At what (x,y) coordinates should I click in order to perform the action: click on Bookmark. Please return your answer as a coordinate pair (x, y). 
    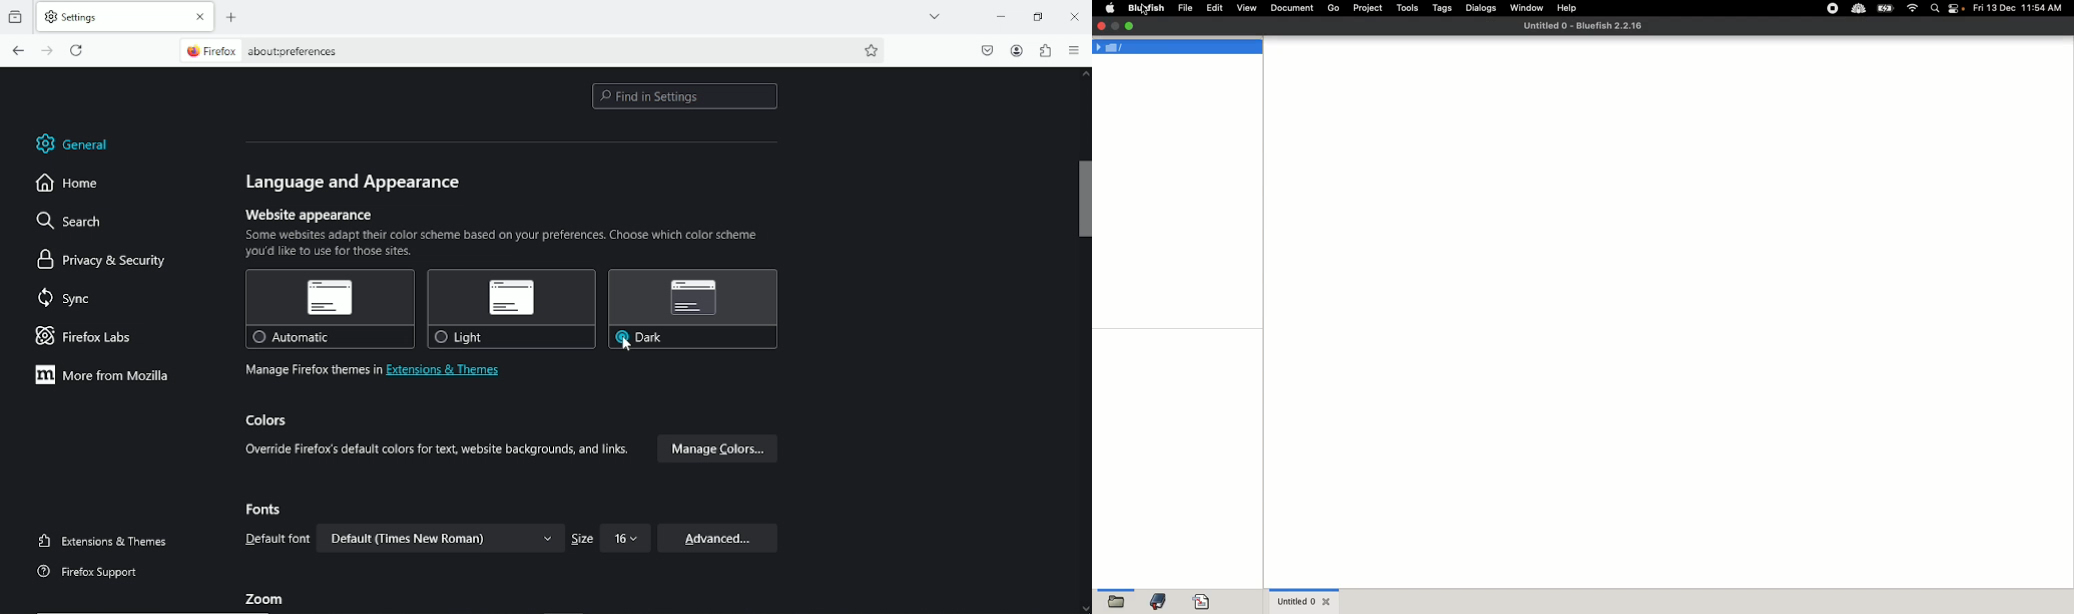
    Looking at the image, I should click on (1159, 604).